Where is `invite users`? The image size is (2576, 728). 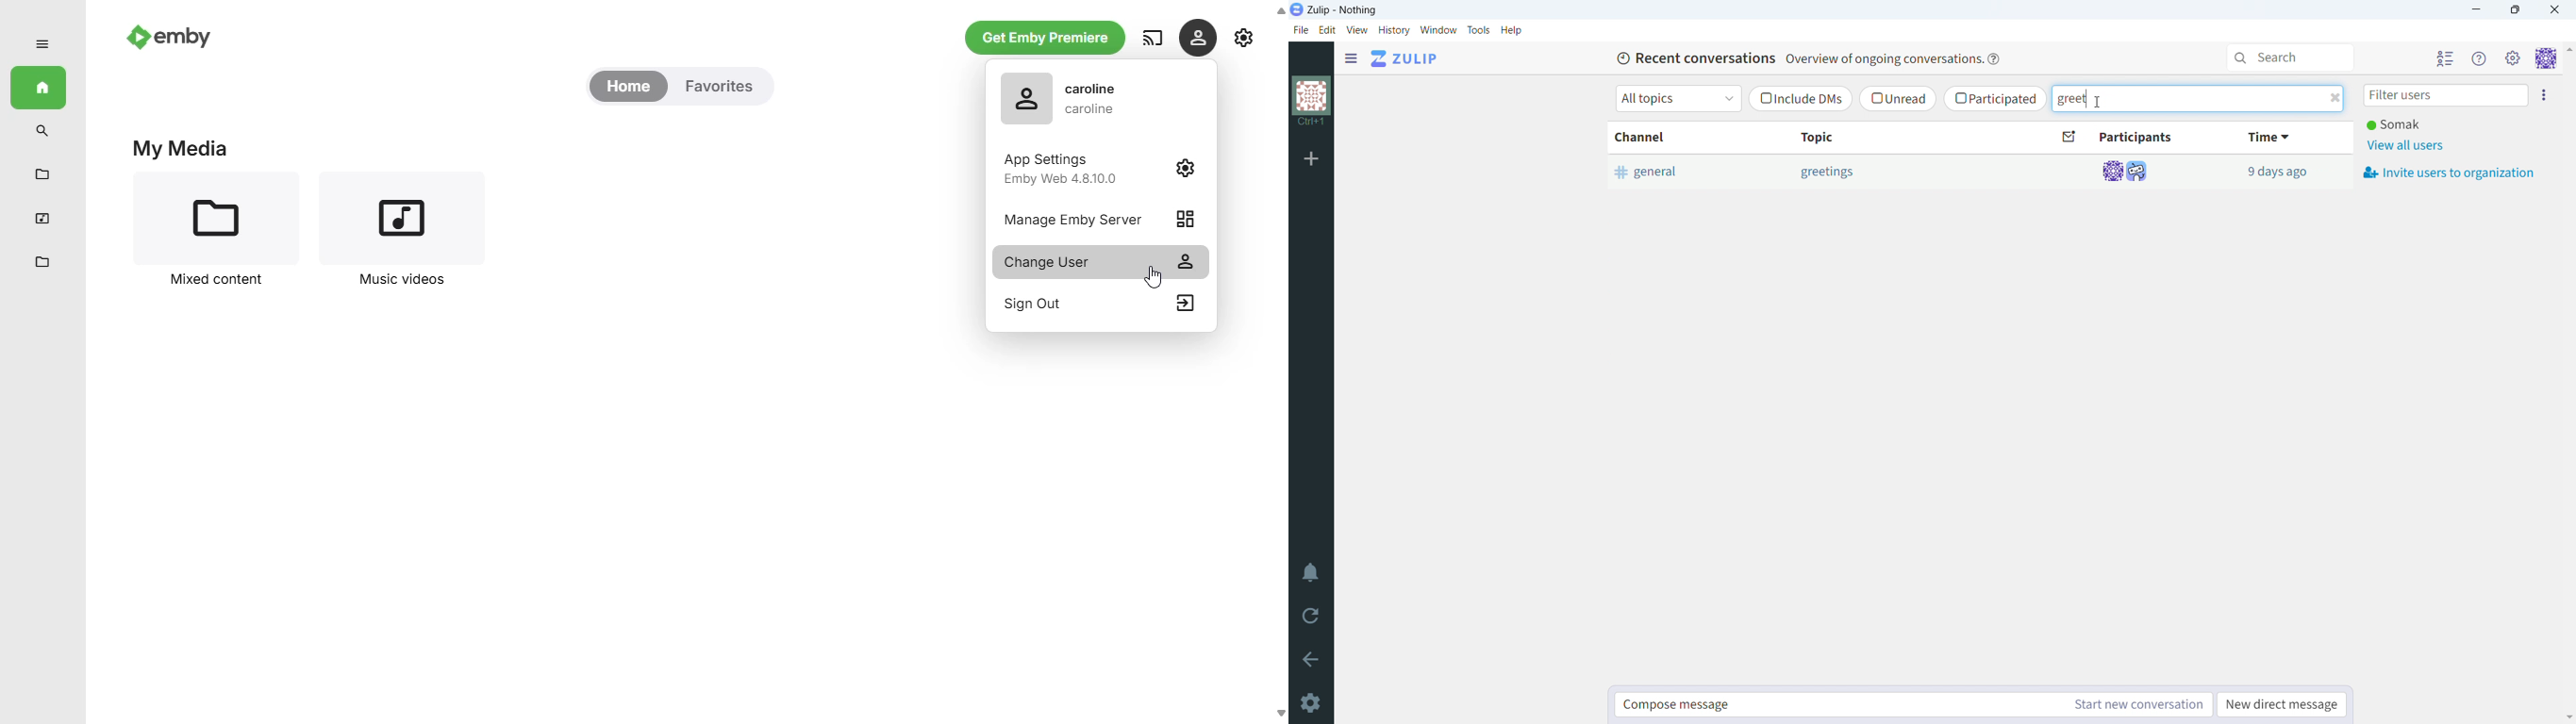 invite users is located at coordinates (2544, 95).